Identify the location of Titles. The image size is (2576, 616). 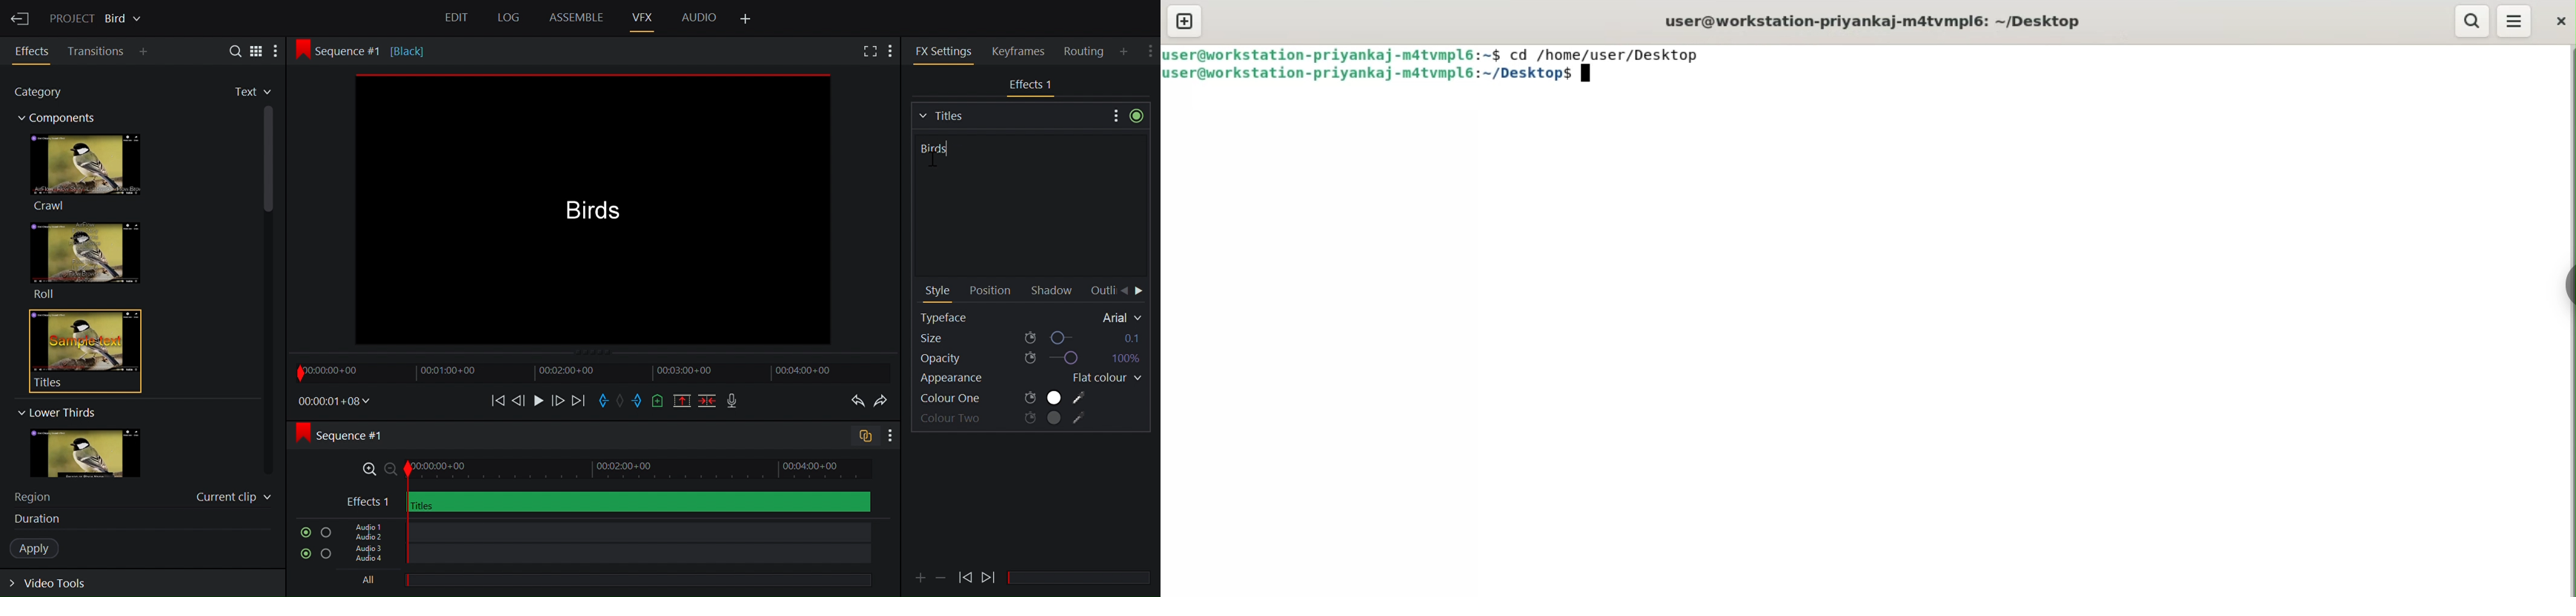
(1009, 114).